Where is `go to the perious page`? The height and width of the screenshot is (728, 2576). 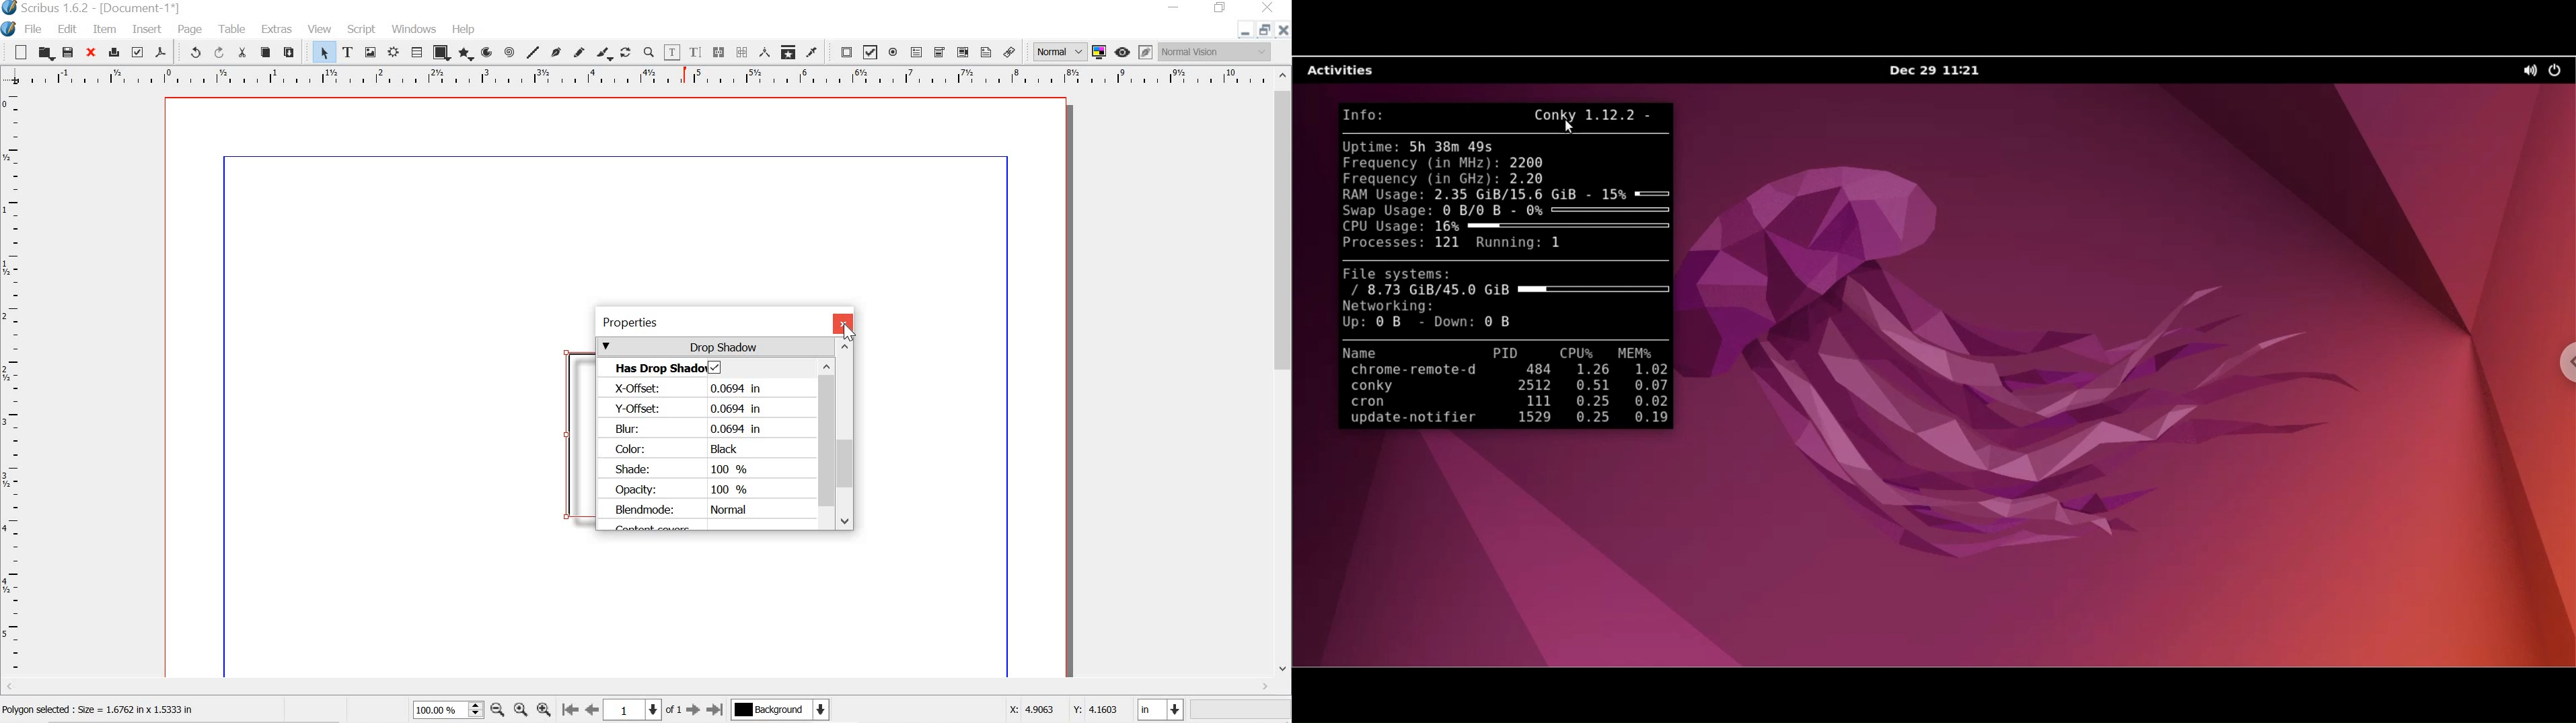 go to the perious page is located at coordinates (594, 711).